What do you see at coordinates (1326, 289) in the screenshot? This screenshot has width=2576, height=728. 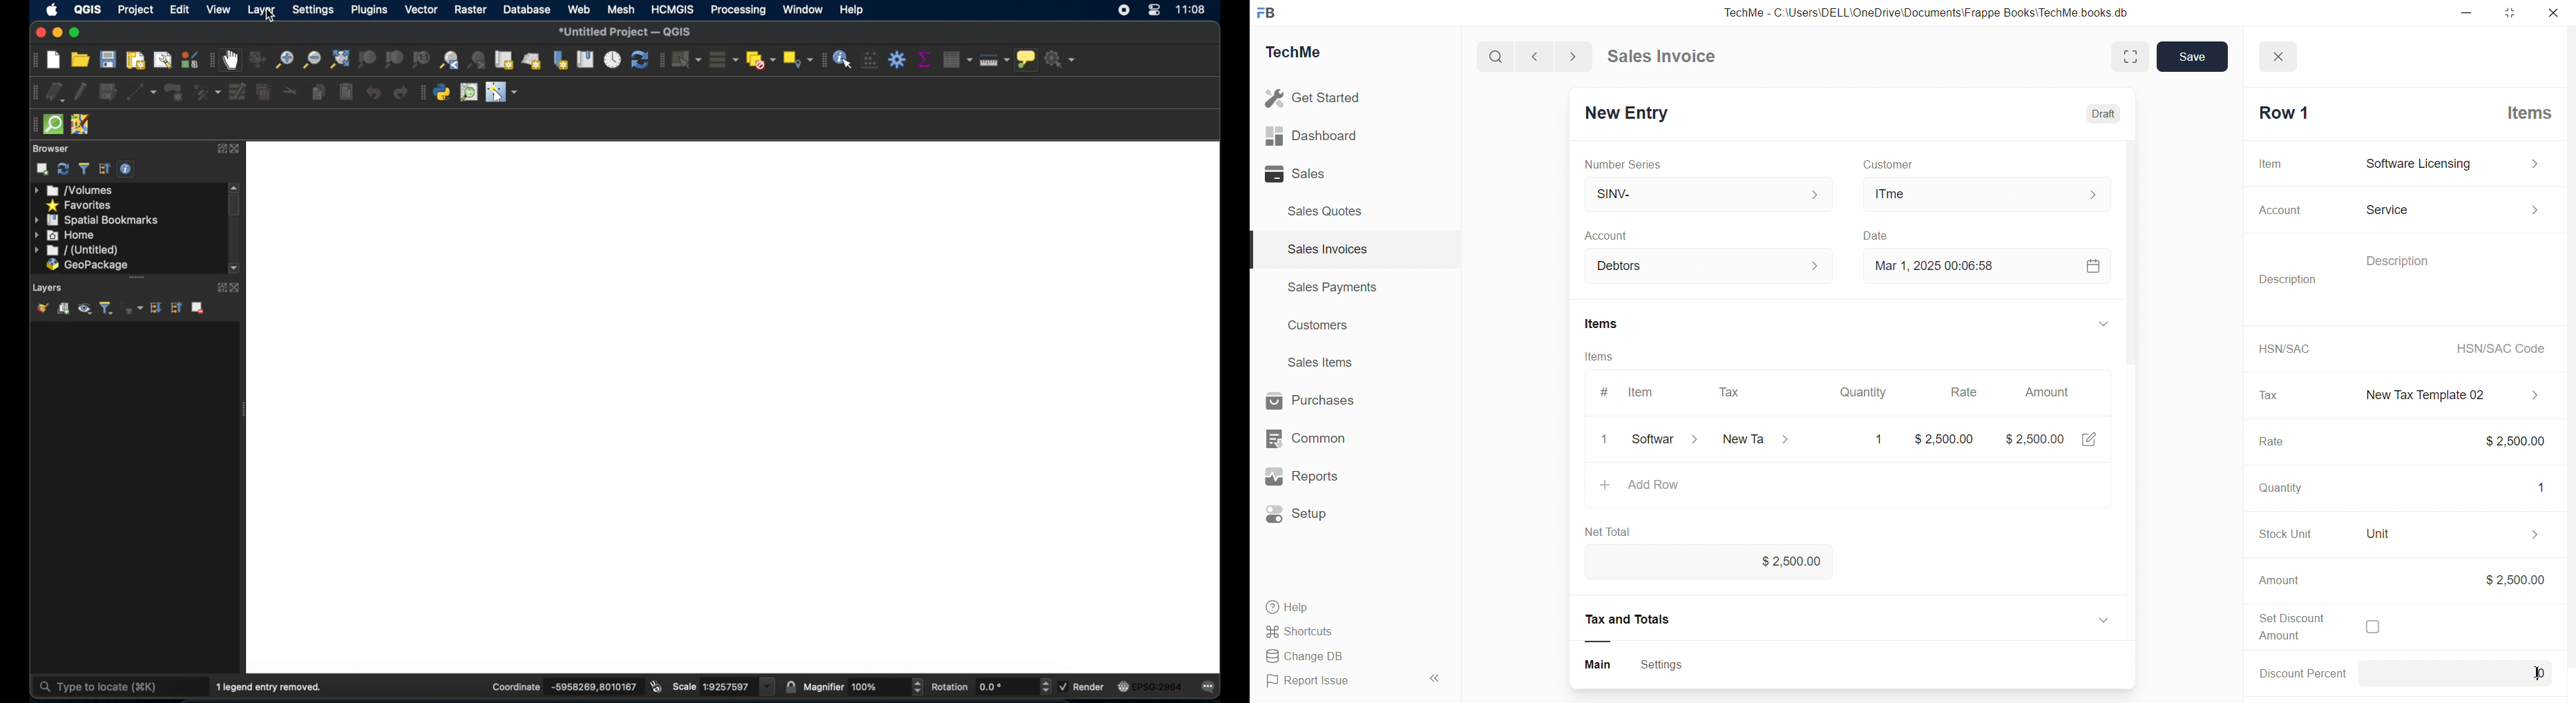 I see `Sales Payments` at bounding box center [1326, 289].